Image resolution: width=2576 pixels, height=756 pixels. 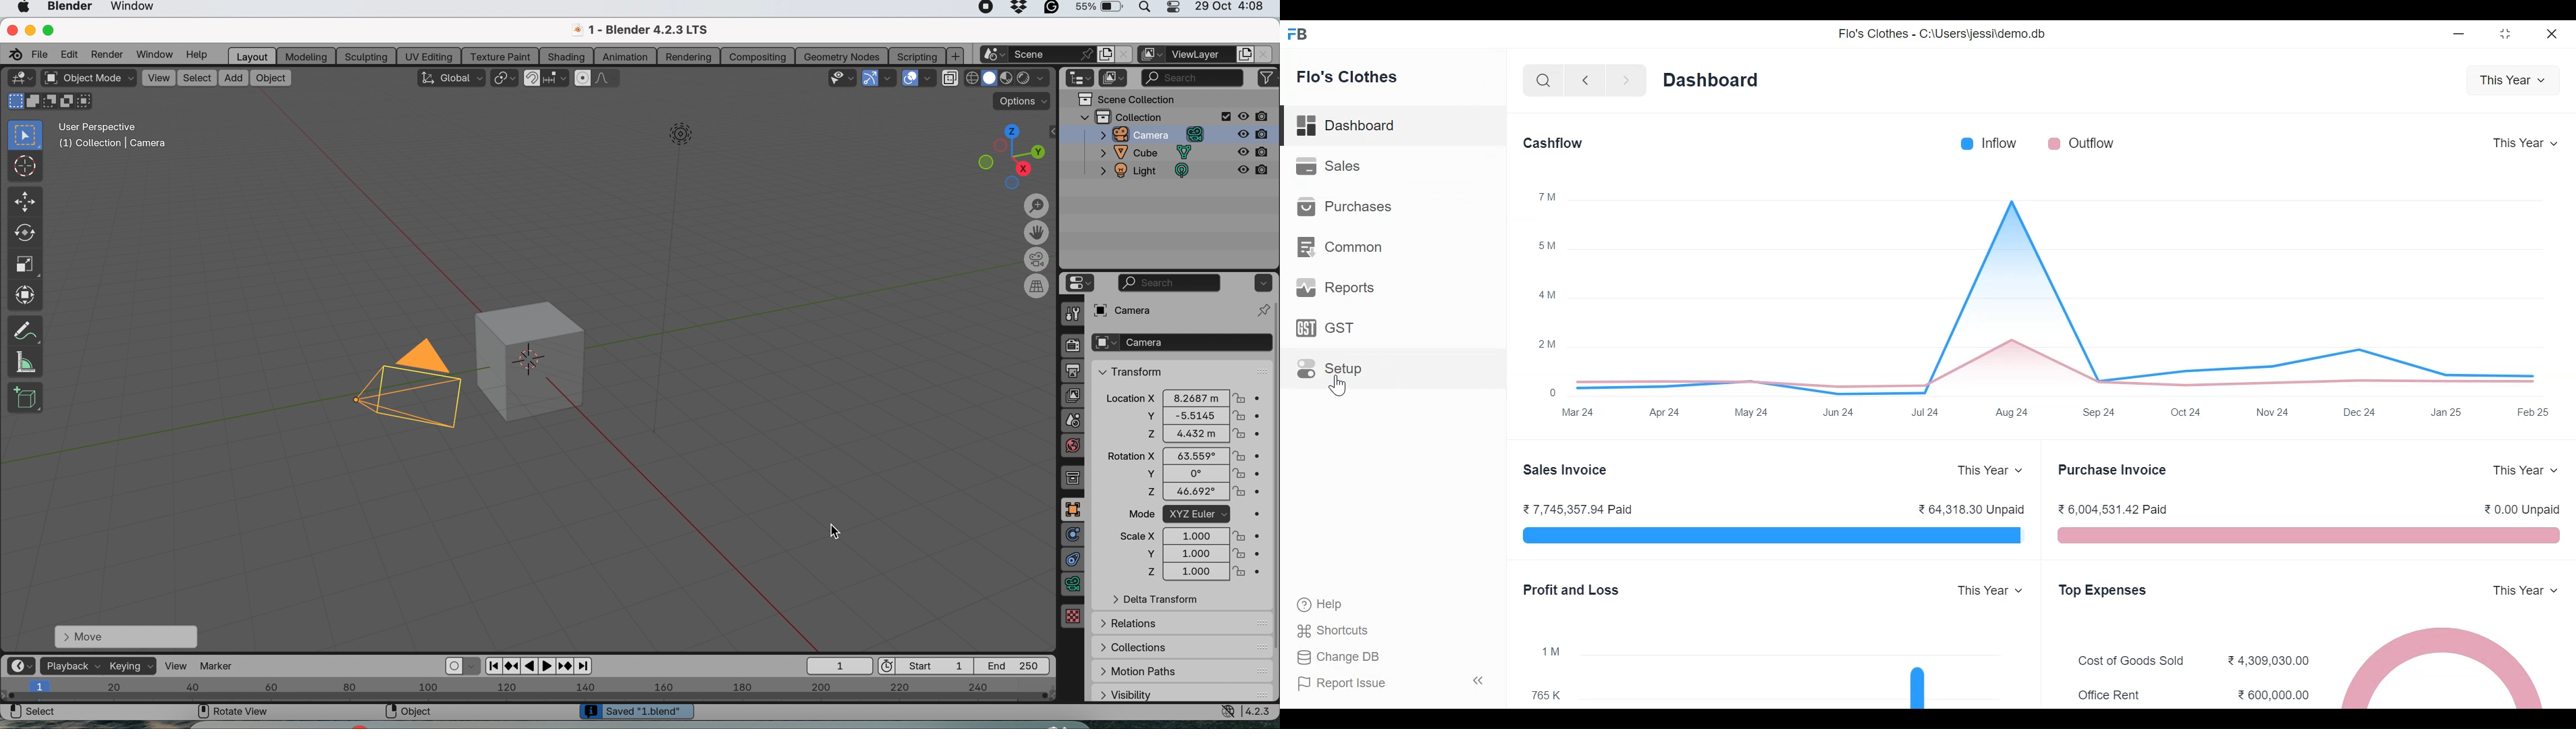 What do you see at coordinates (1339, 656) in the screenshot?
I see `Change DB` at bounding box center [1339, 656].